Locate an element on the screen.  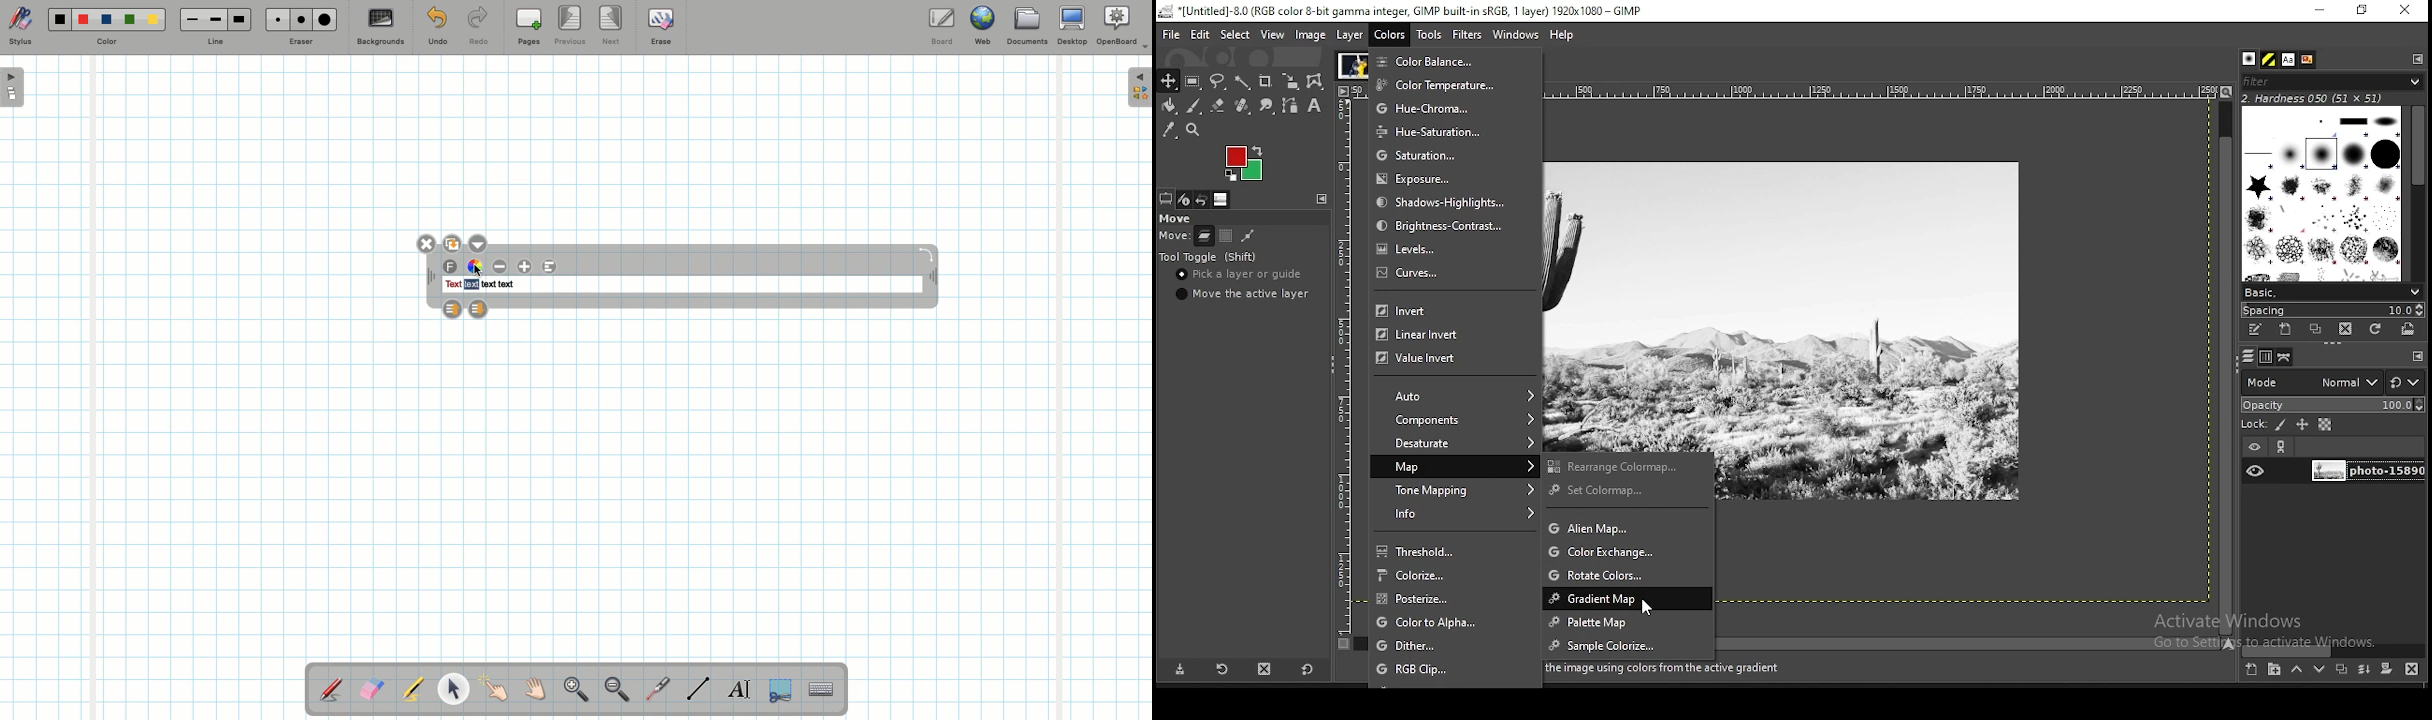
value invert is located at coordinates (1445, 361).